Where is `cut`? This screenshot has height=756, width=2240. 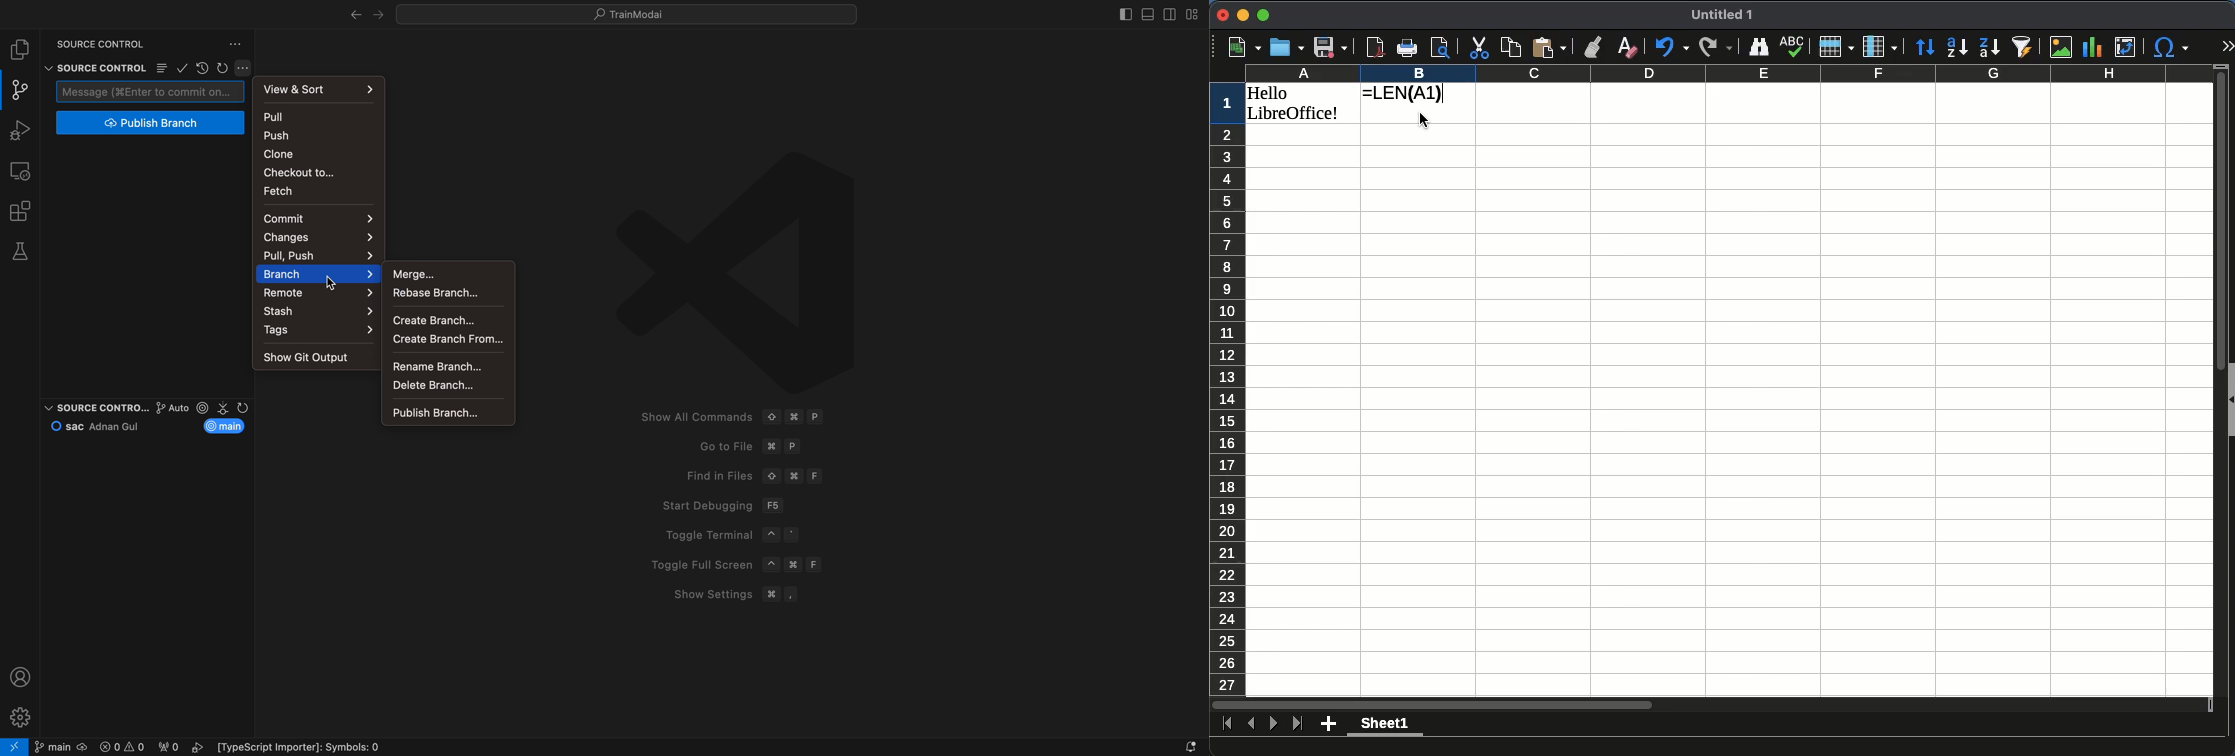
cut is located at coordinates (1477, 47).